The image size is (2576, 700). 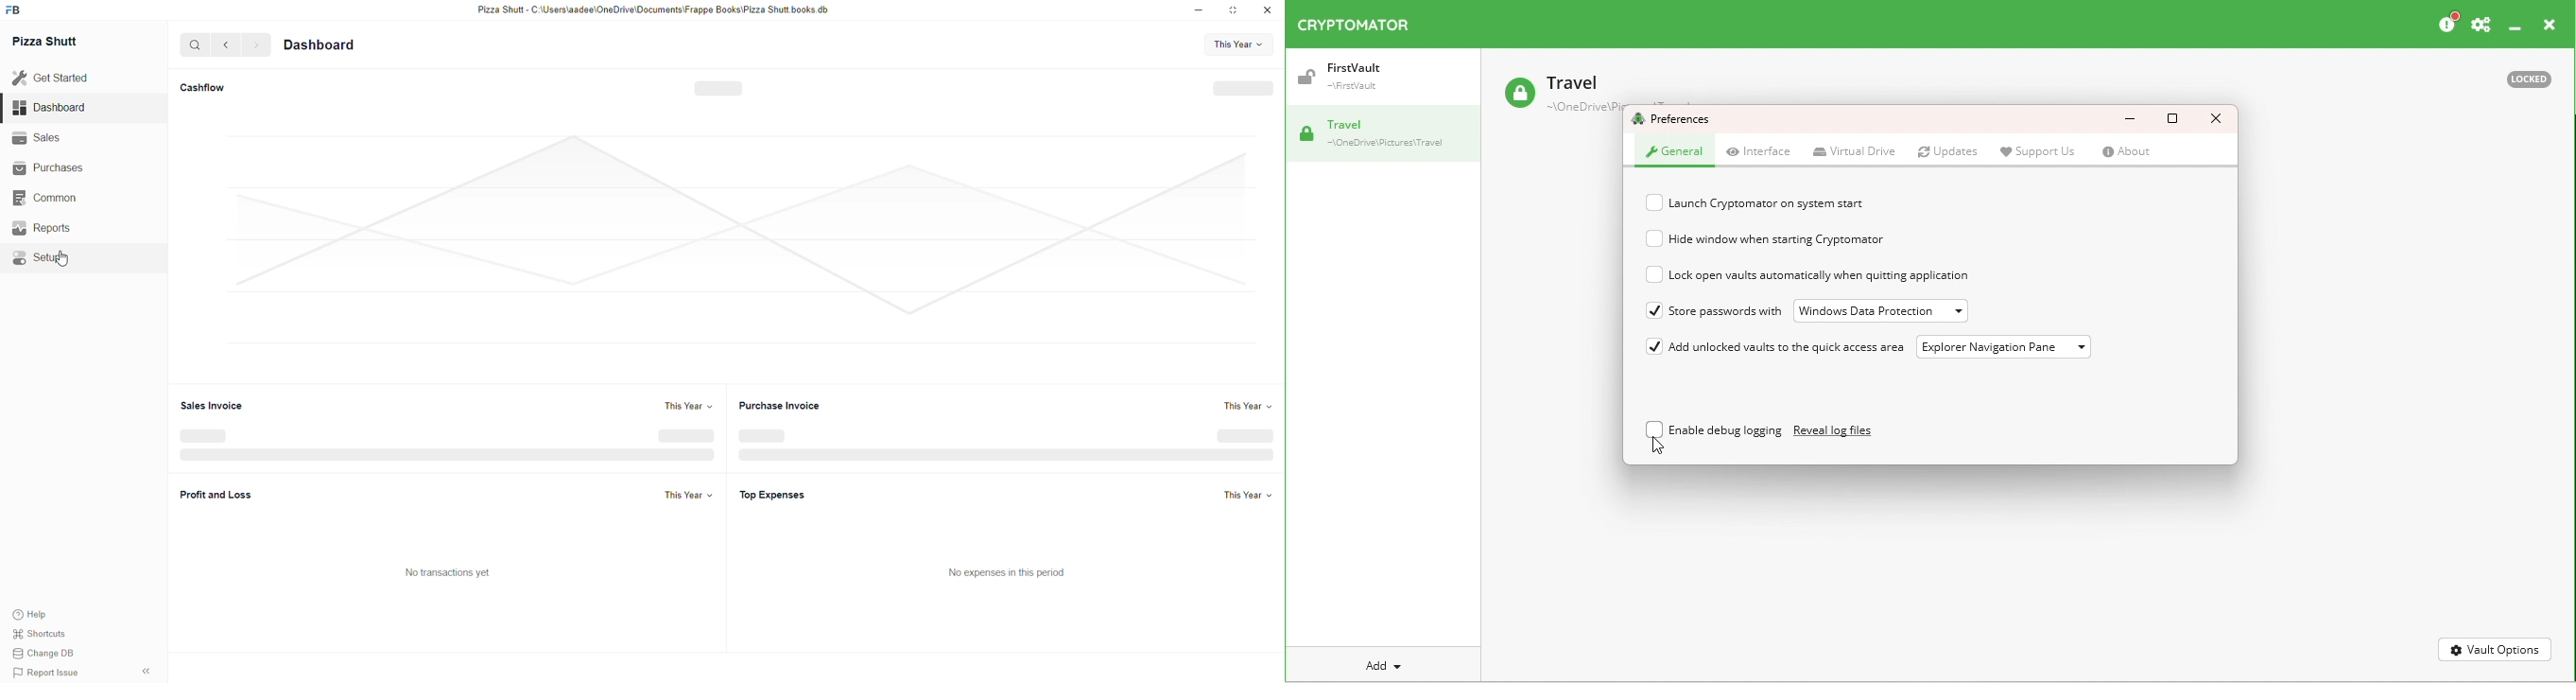 What do you see at coordinates (195, 46) in the screenshot?
I see `search` at bounding box center [195, 46].